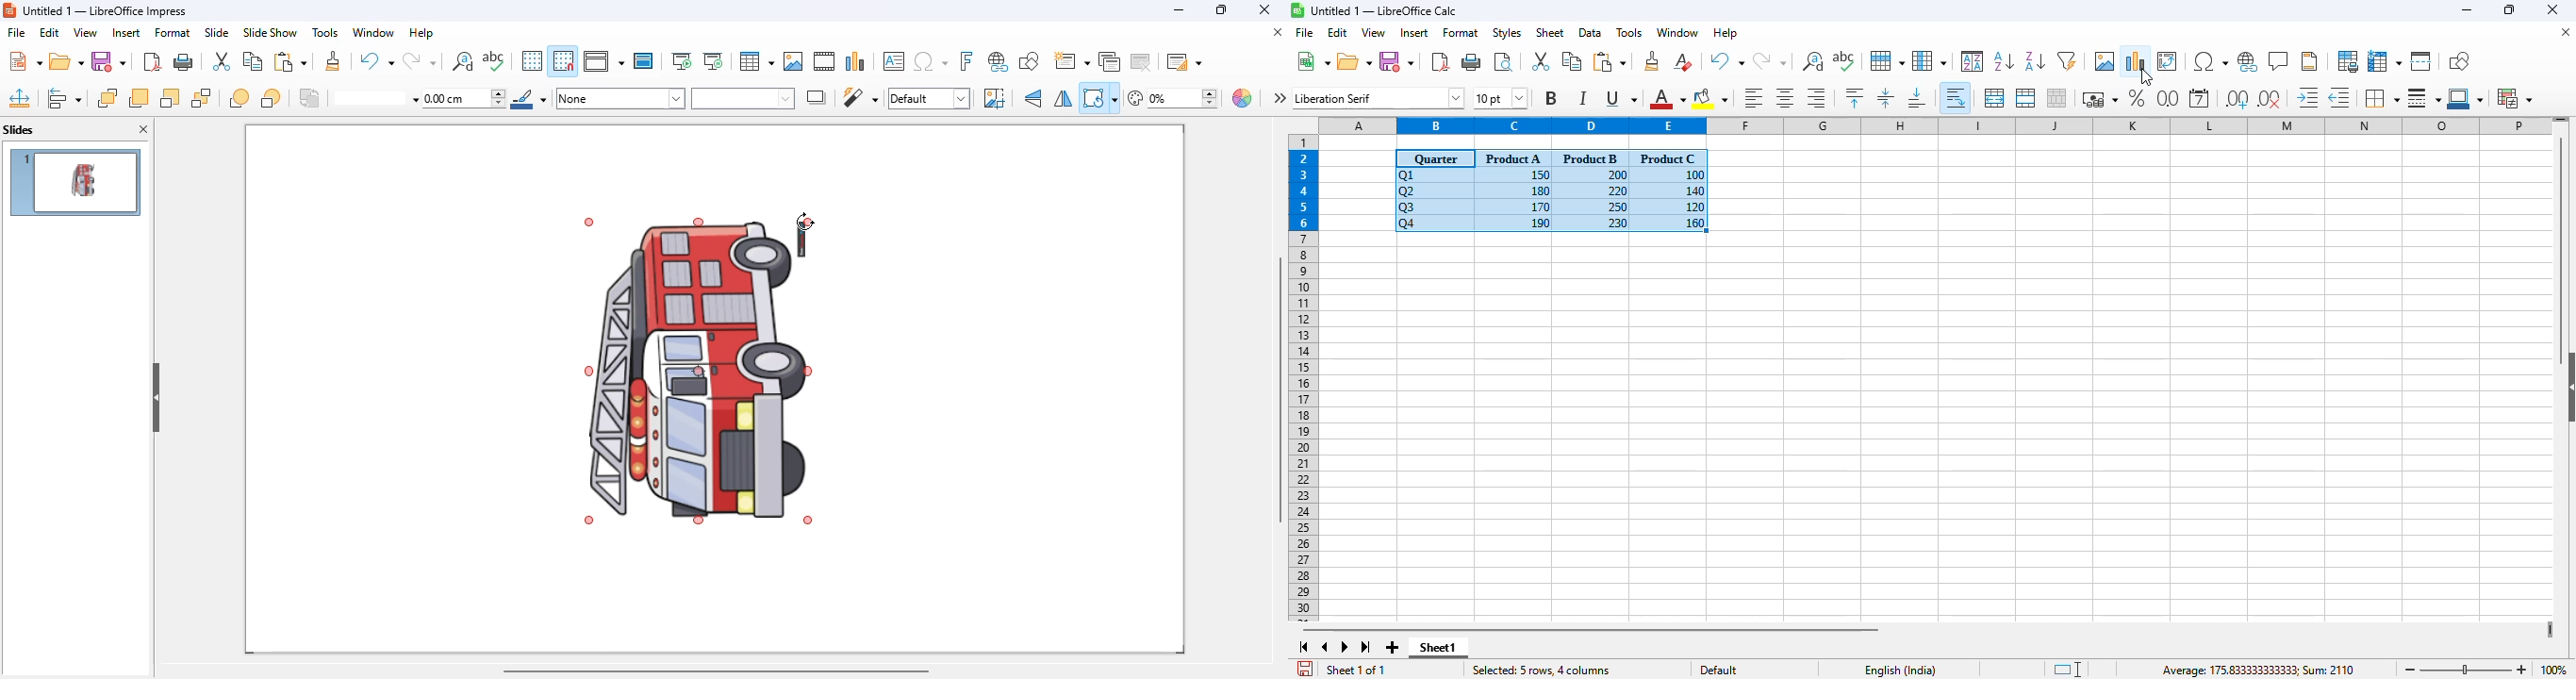 This screenshot has height=700, width=2576. Describe the element at coordinates (67, 62) in the screenshot. I see `open` at that location.